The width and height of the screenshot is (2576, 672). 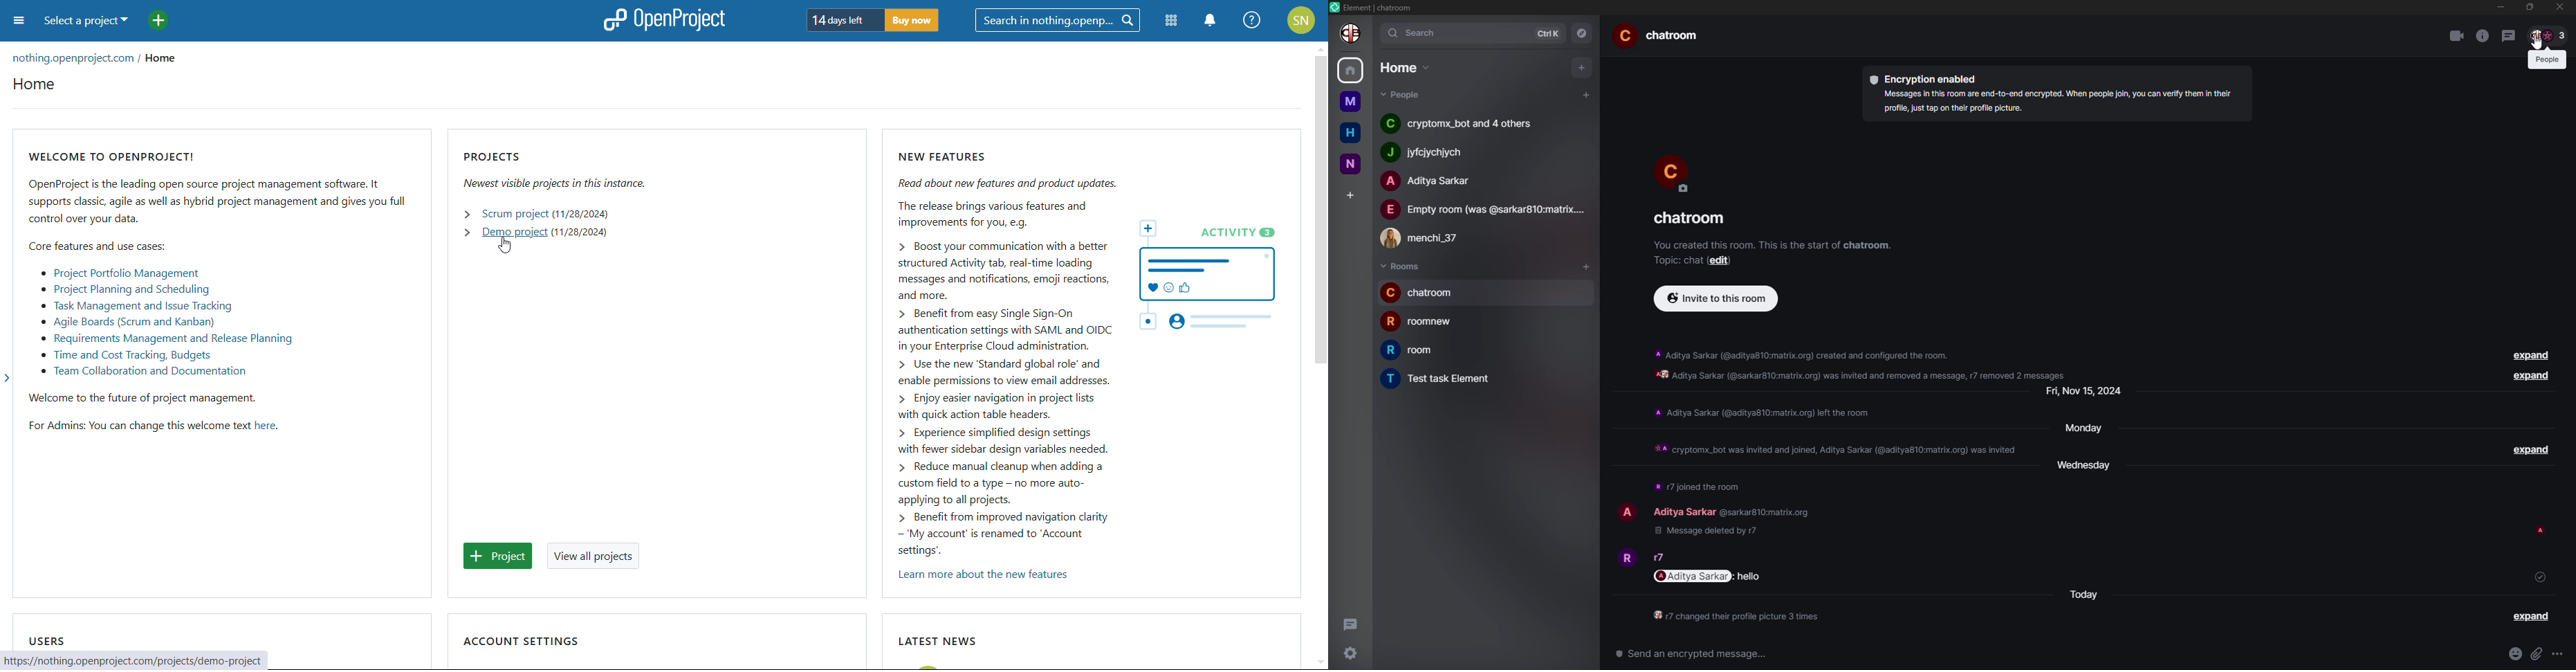 What do you see at coordinates (2078, 427) in the screenshot?
I see `day` at bounding box center [2078, 427].